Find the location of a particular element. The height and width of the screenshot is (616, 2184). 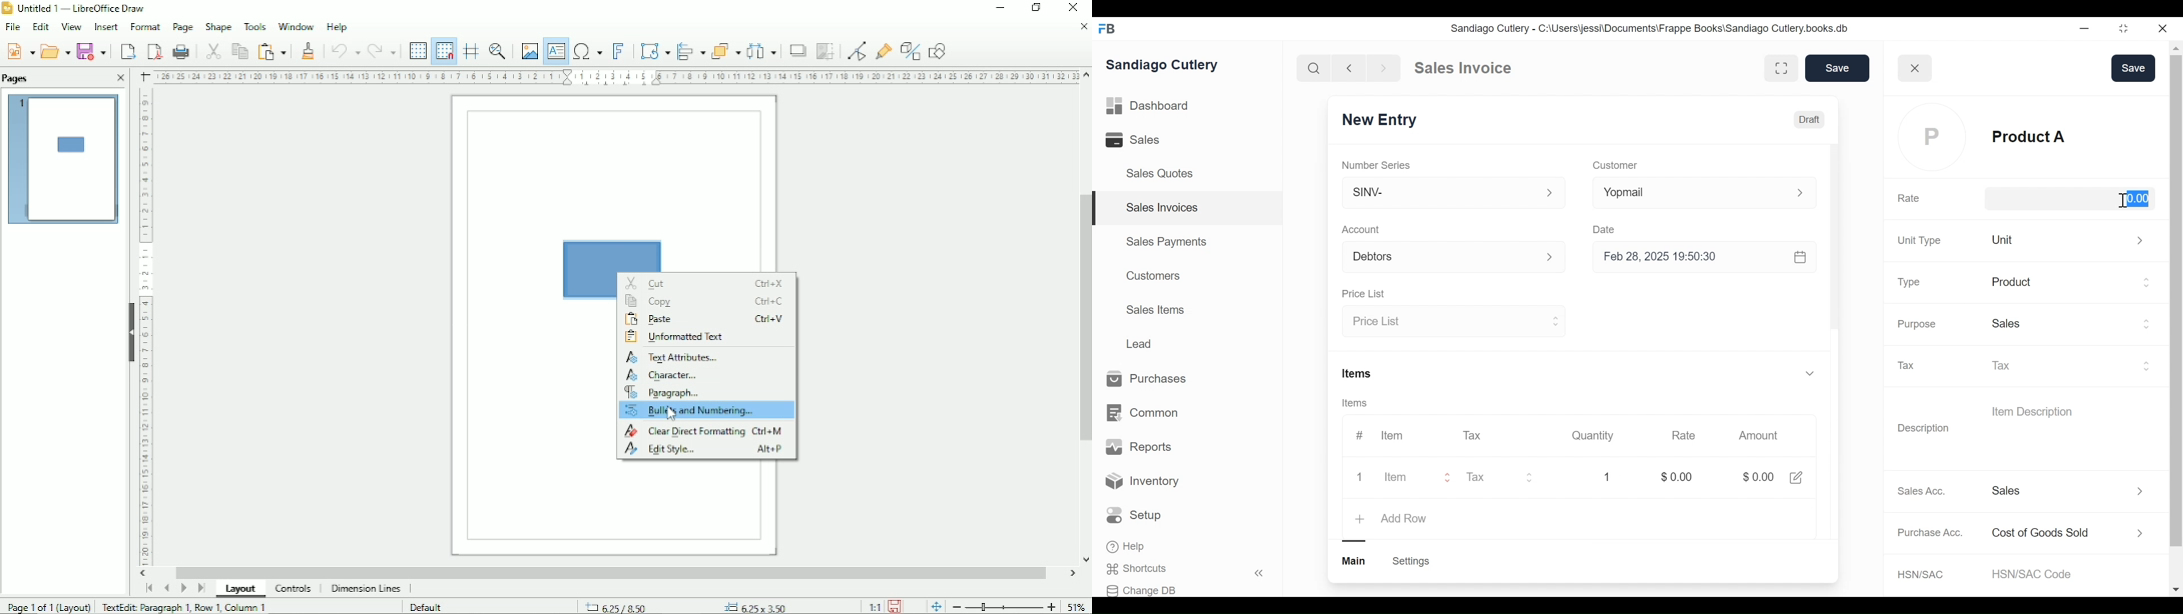

Save is located at coordinates (2134, 68).